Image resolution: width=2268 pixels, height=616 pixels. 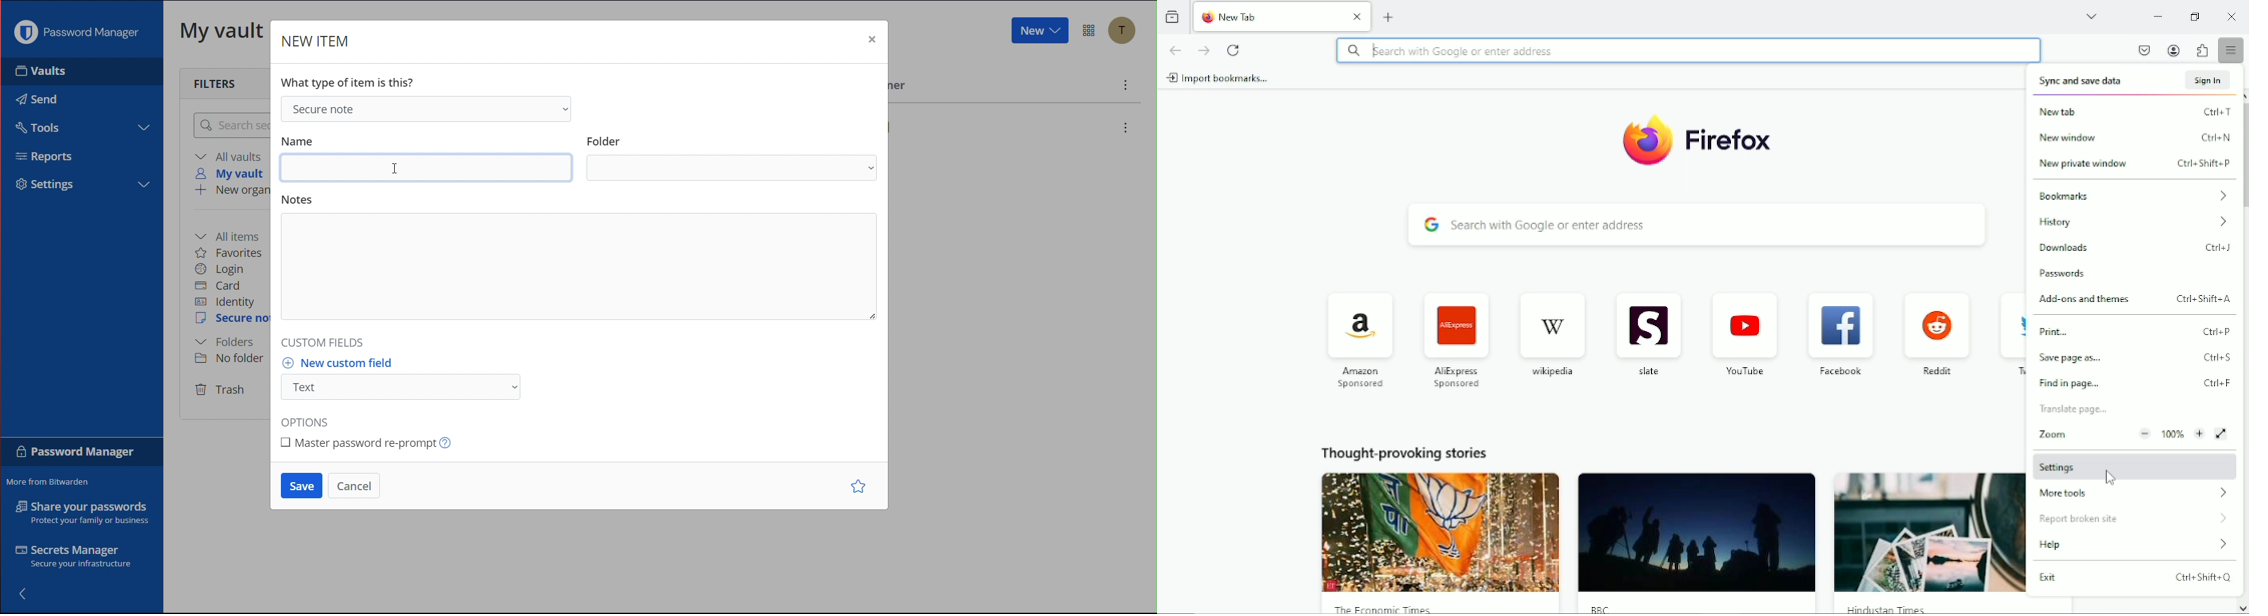 What do you see at coordinates (734, 169) in the screenshot?
I see `Folder` at bounding box center [734, 169].